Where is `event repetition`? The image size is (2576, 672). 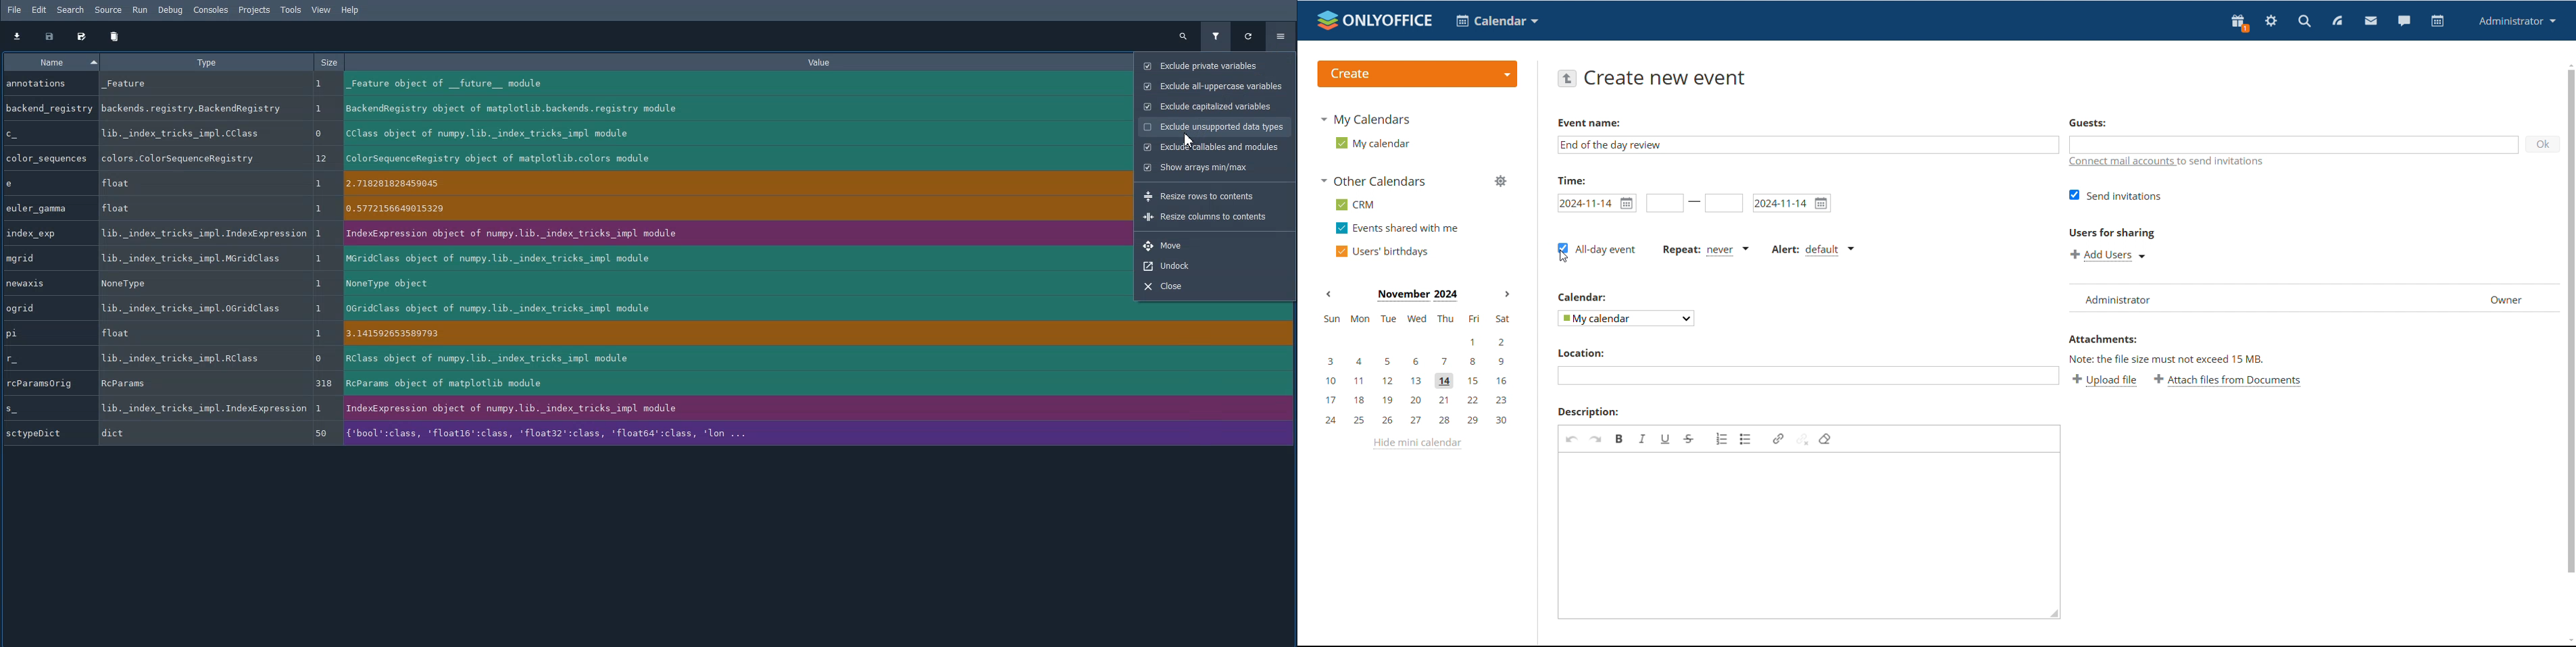
event repetition is located at coordinates (1704, 250).